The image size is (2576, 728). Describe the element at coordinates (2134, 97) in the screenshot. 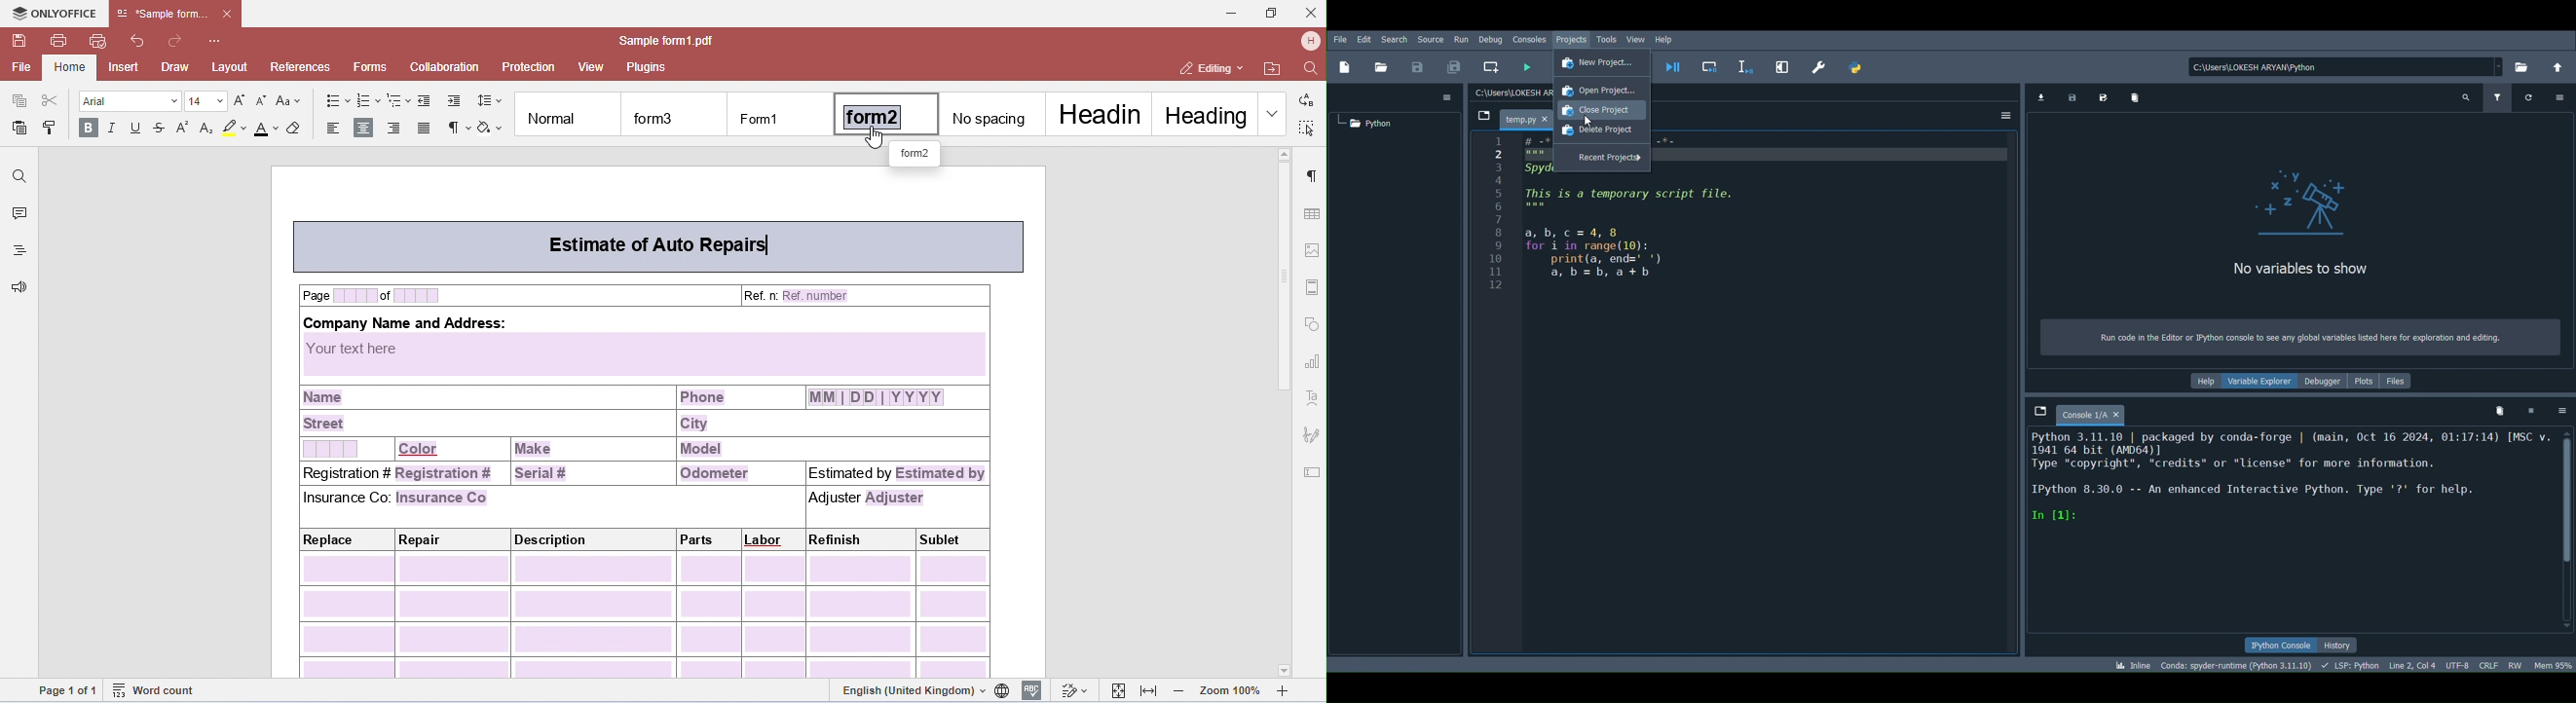

I see `Remove all variables` at that location.